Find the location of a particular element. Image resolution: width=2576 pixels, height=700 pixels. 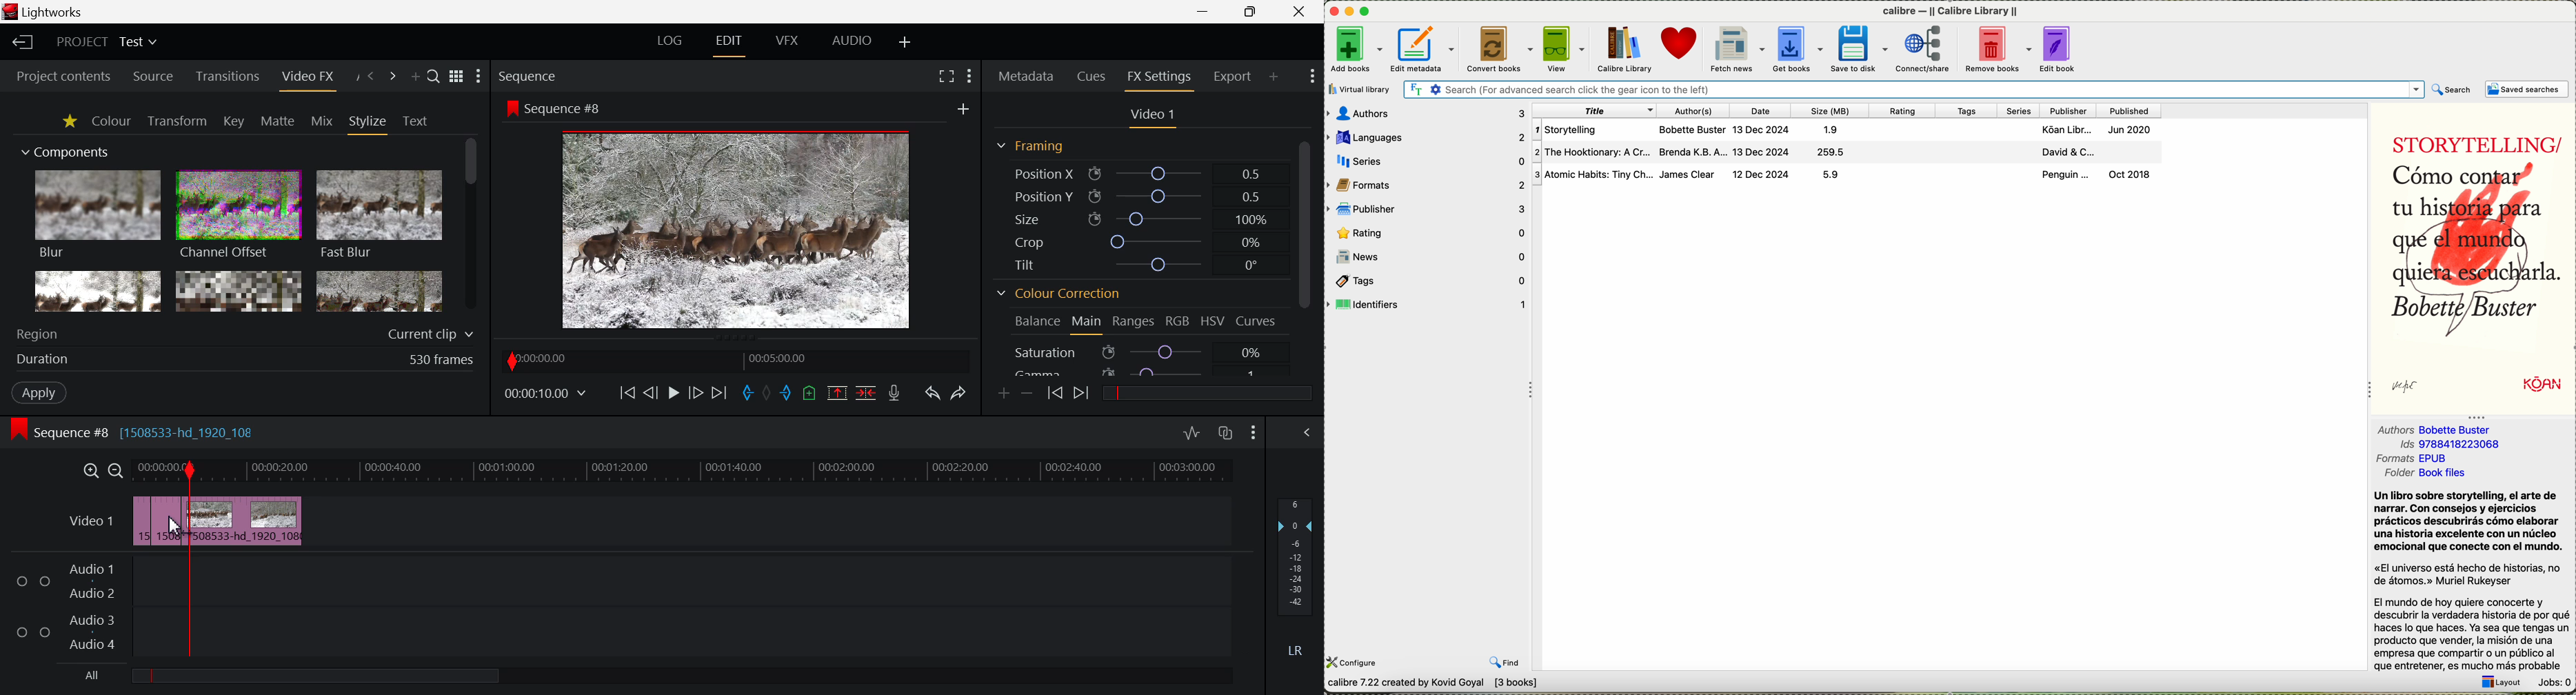

saved searches is located at coordinates (2529, 89).